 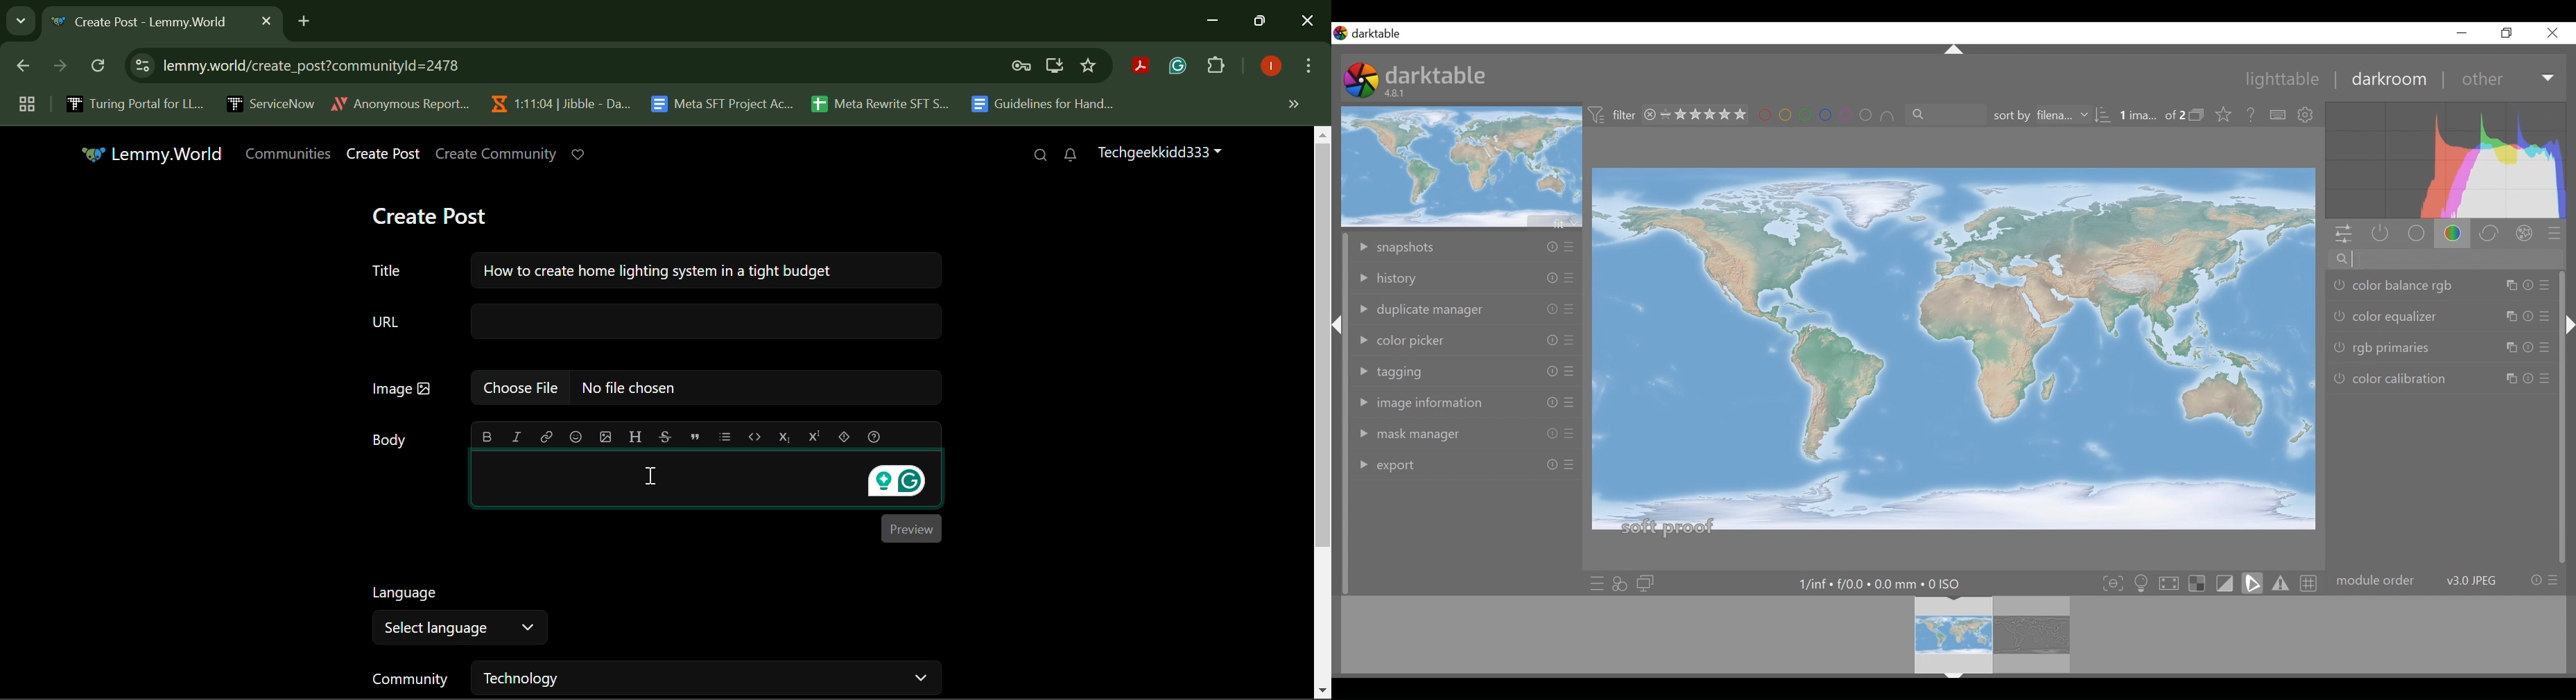 What do you see at coordinates (2228, 115) in the screenshot?
I see `click to change the type of overlay` at bounding box center [2228, 115].